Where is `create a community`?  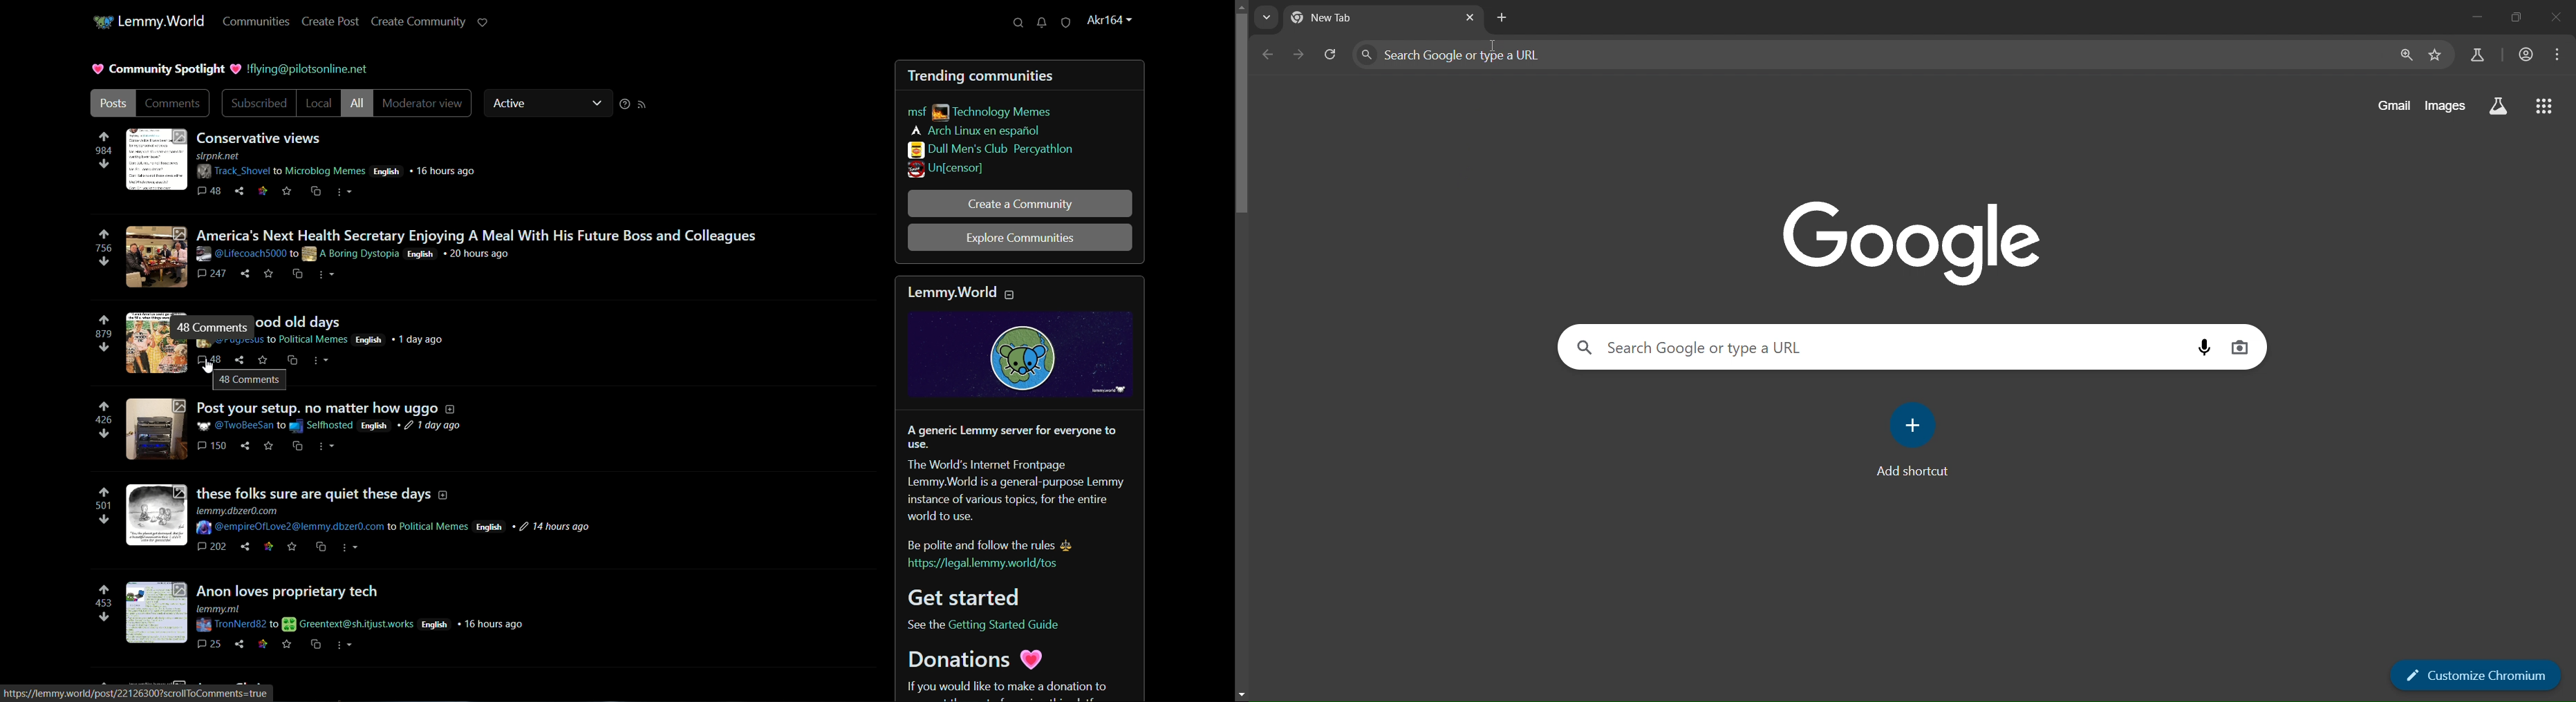 create a community is located at coordinates (1023, 204).